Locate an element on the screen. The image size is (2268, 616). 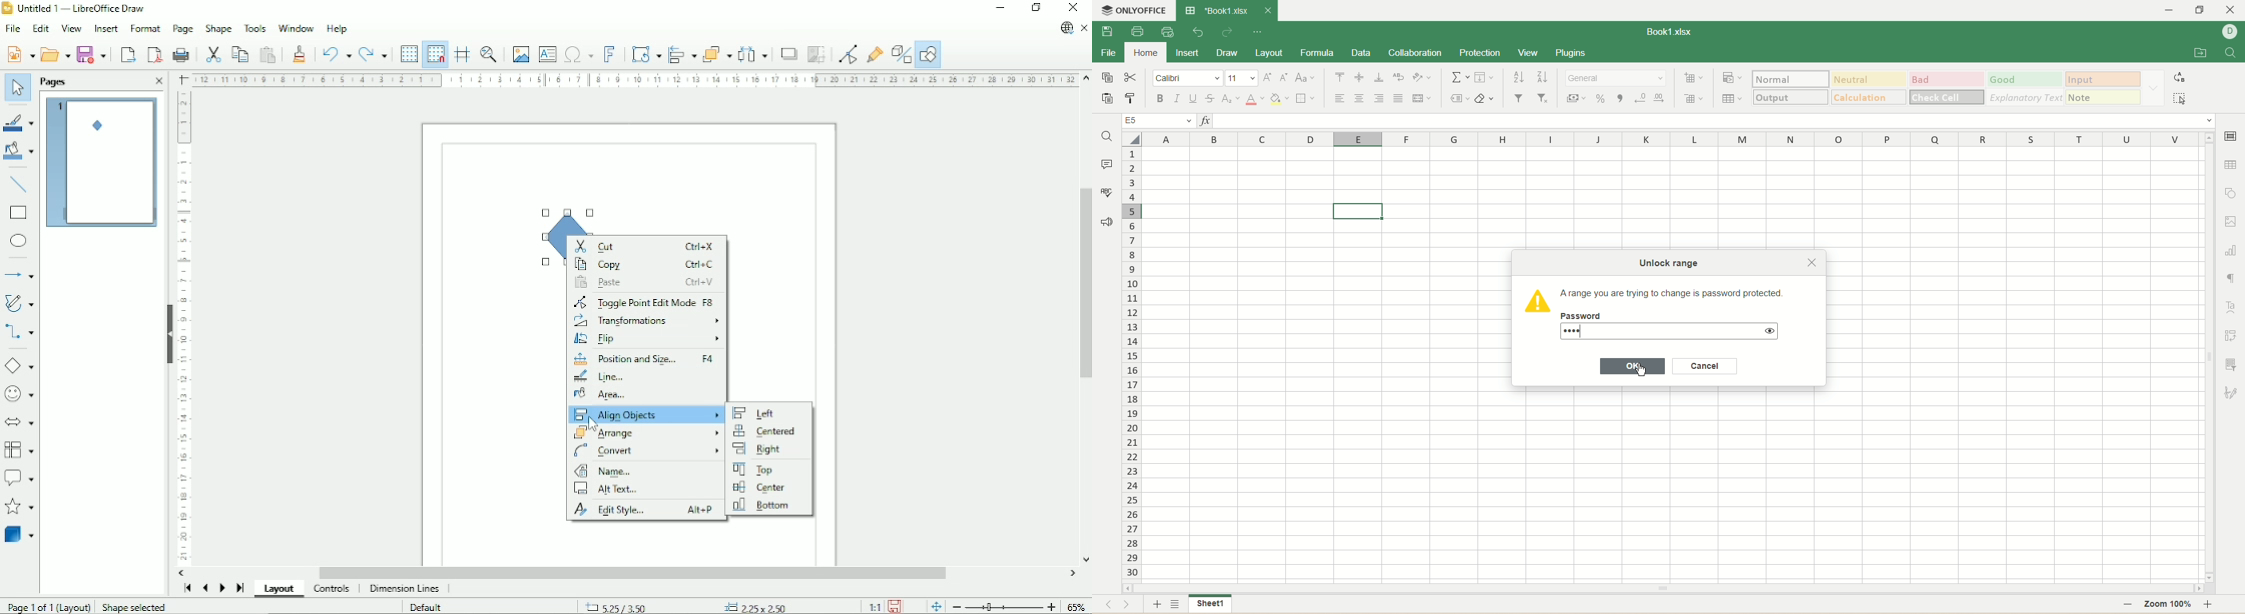
open file location is located at coordinates (2197, 54).